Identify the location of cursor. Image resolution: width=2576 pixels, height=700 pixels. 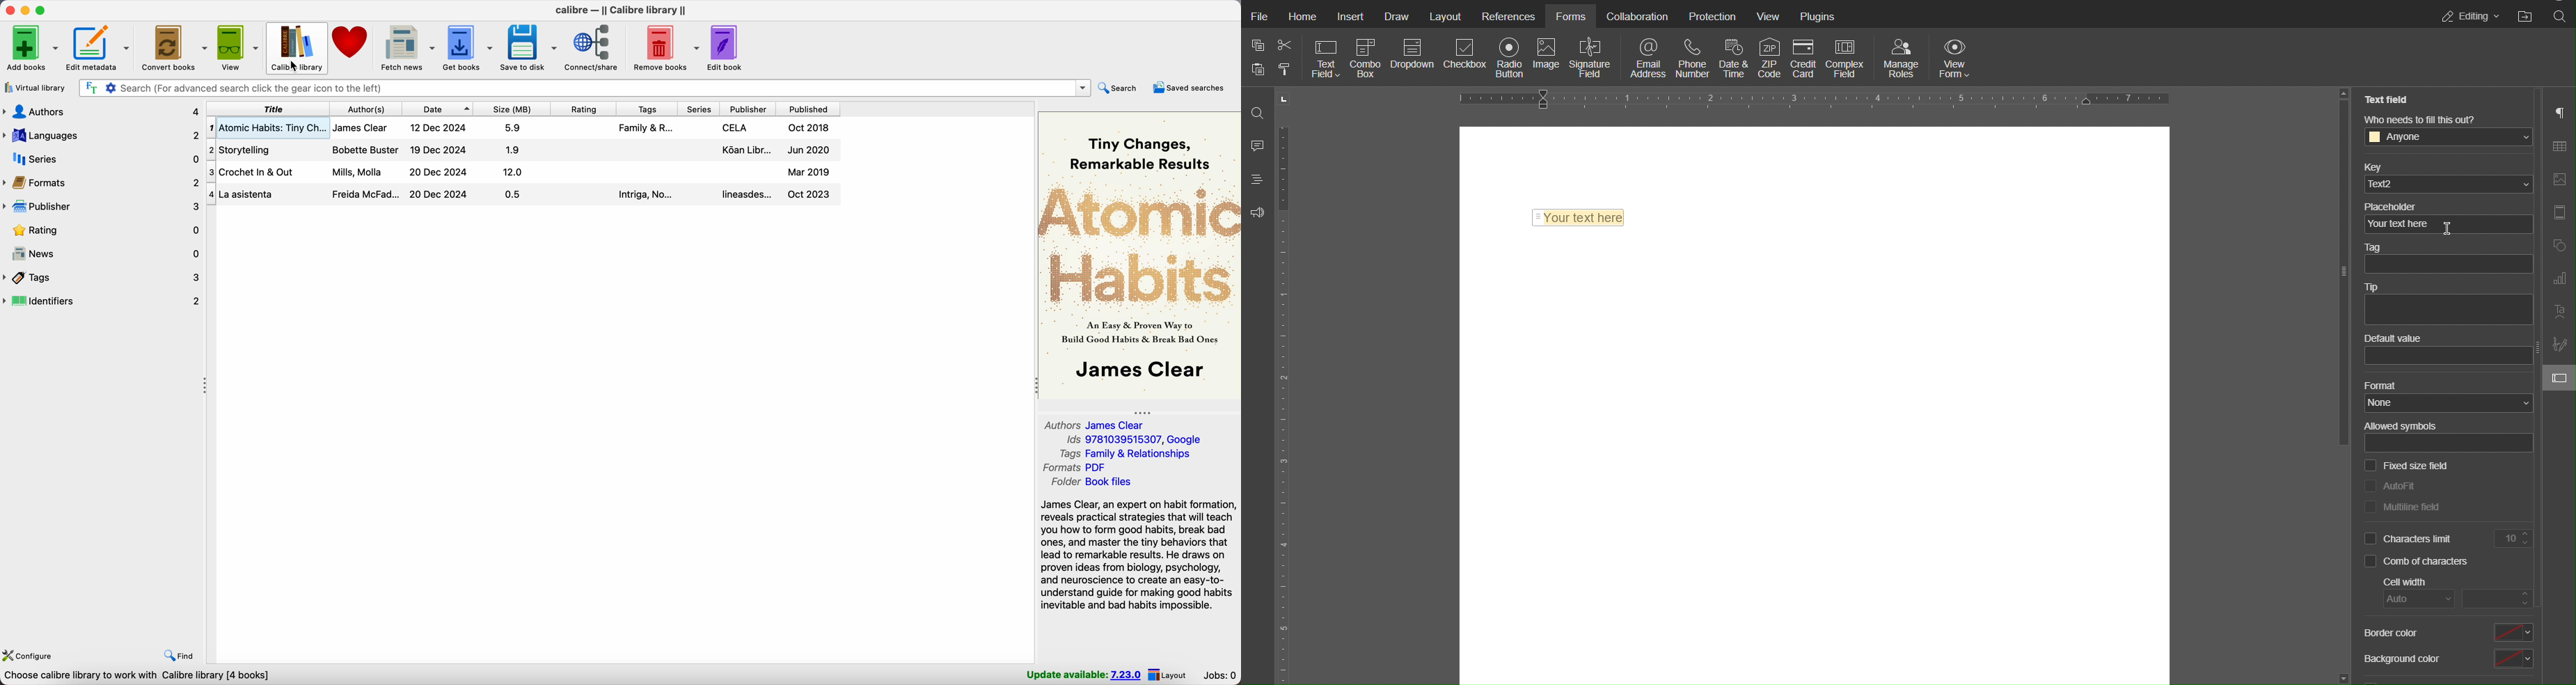
(295, 68).